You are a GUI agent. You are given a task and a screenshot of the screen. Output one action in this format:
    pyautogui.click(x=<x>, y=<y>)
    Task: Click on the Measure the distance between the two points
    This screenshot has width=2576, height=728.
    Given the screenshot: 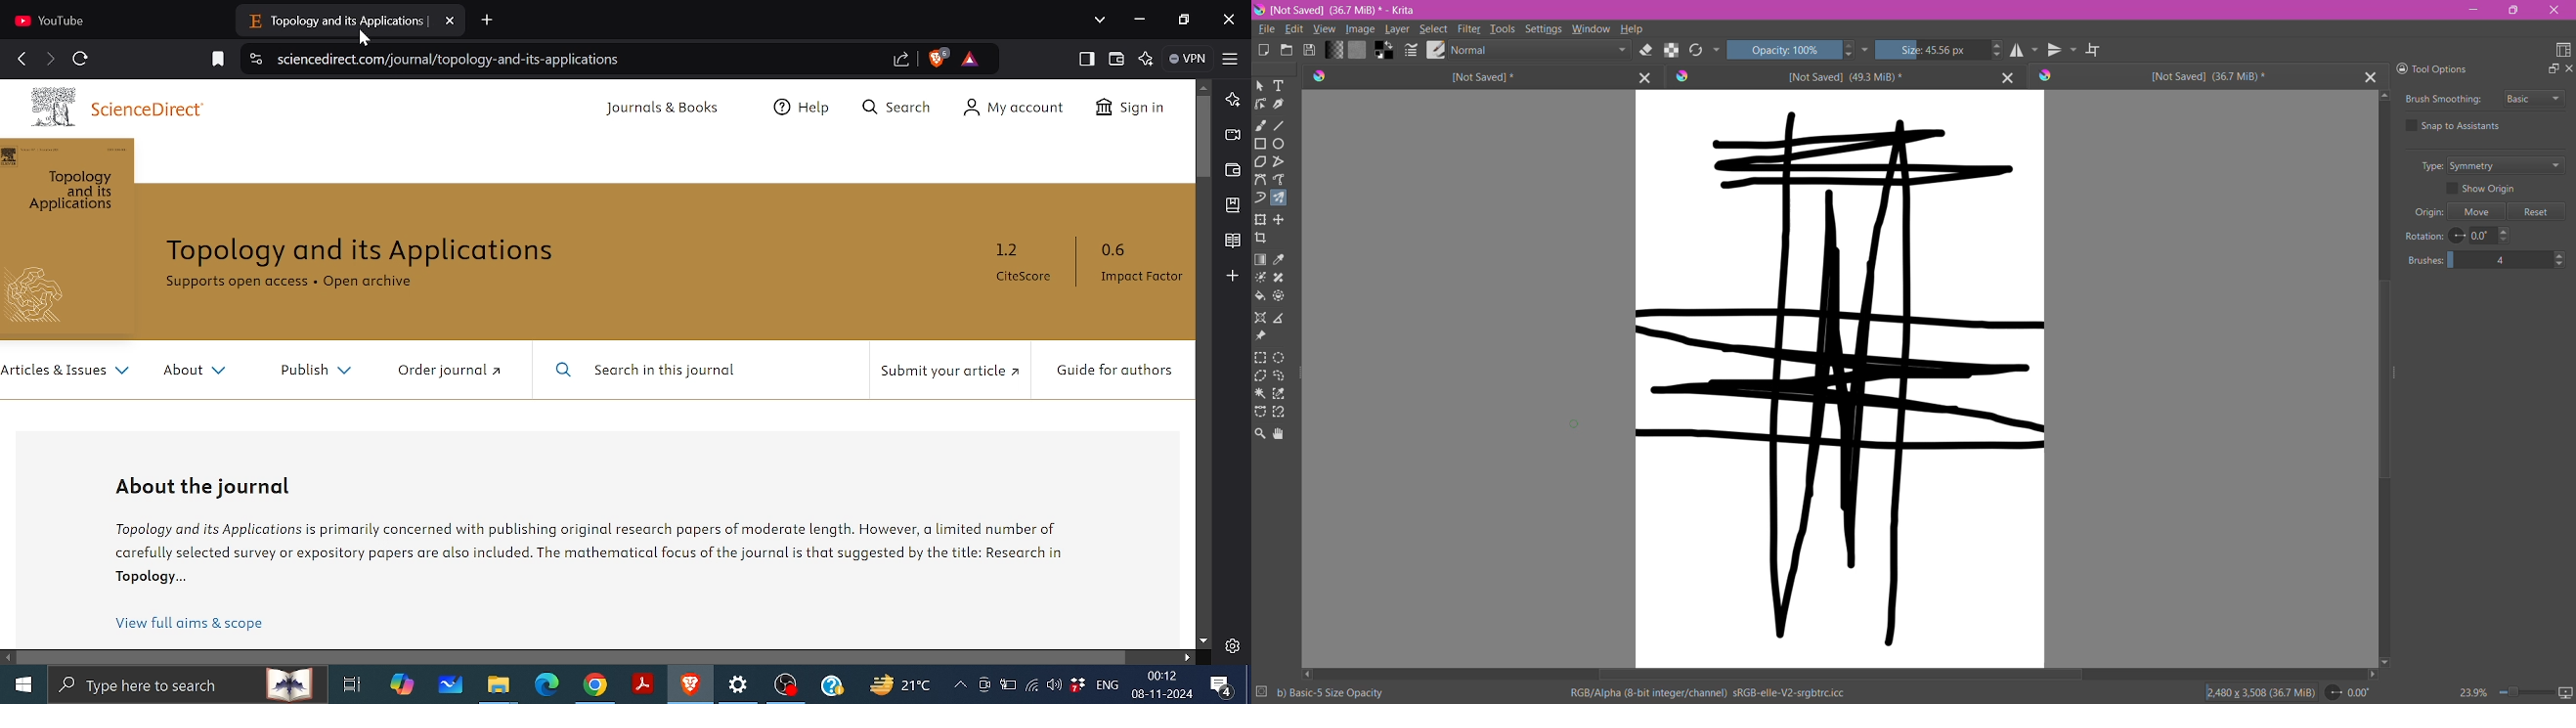 What is the action you would take?
    pyautogui.click(x=1280, y=317)
    